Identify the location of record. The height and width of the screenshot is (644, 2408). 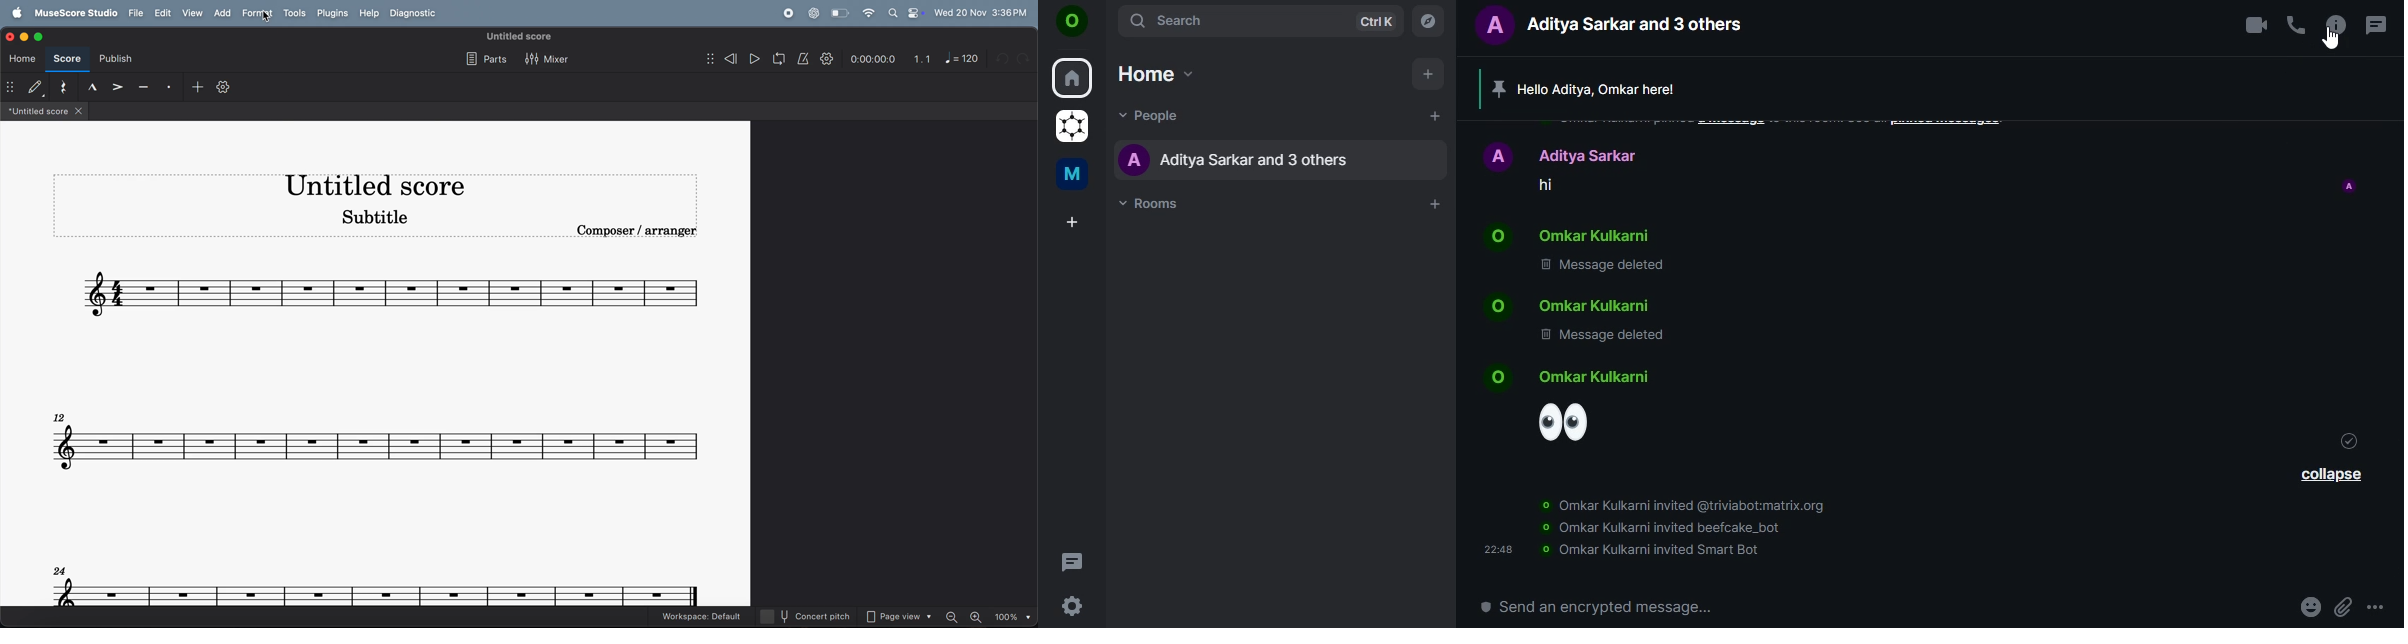
(788, 13).